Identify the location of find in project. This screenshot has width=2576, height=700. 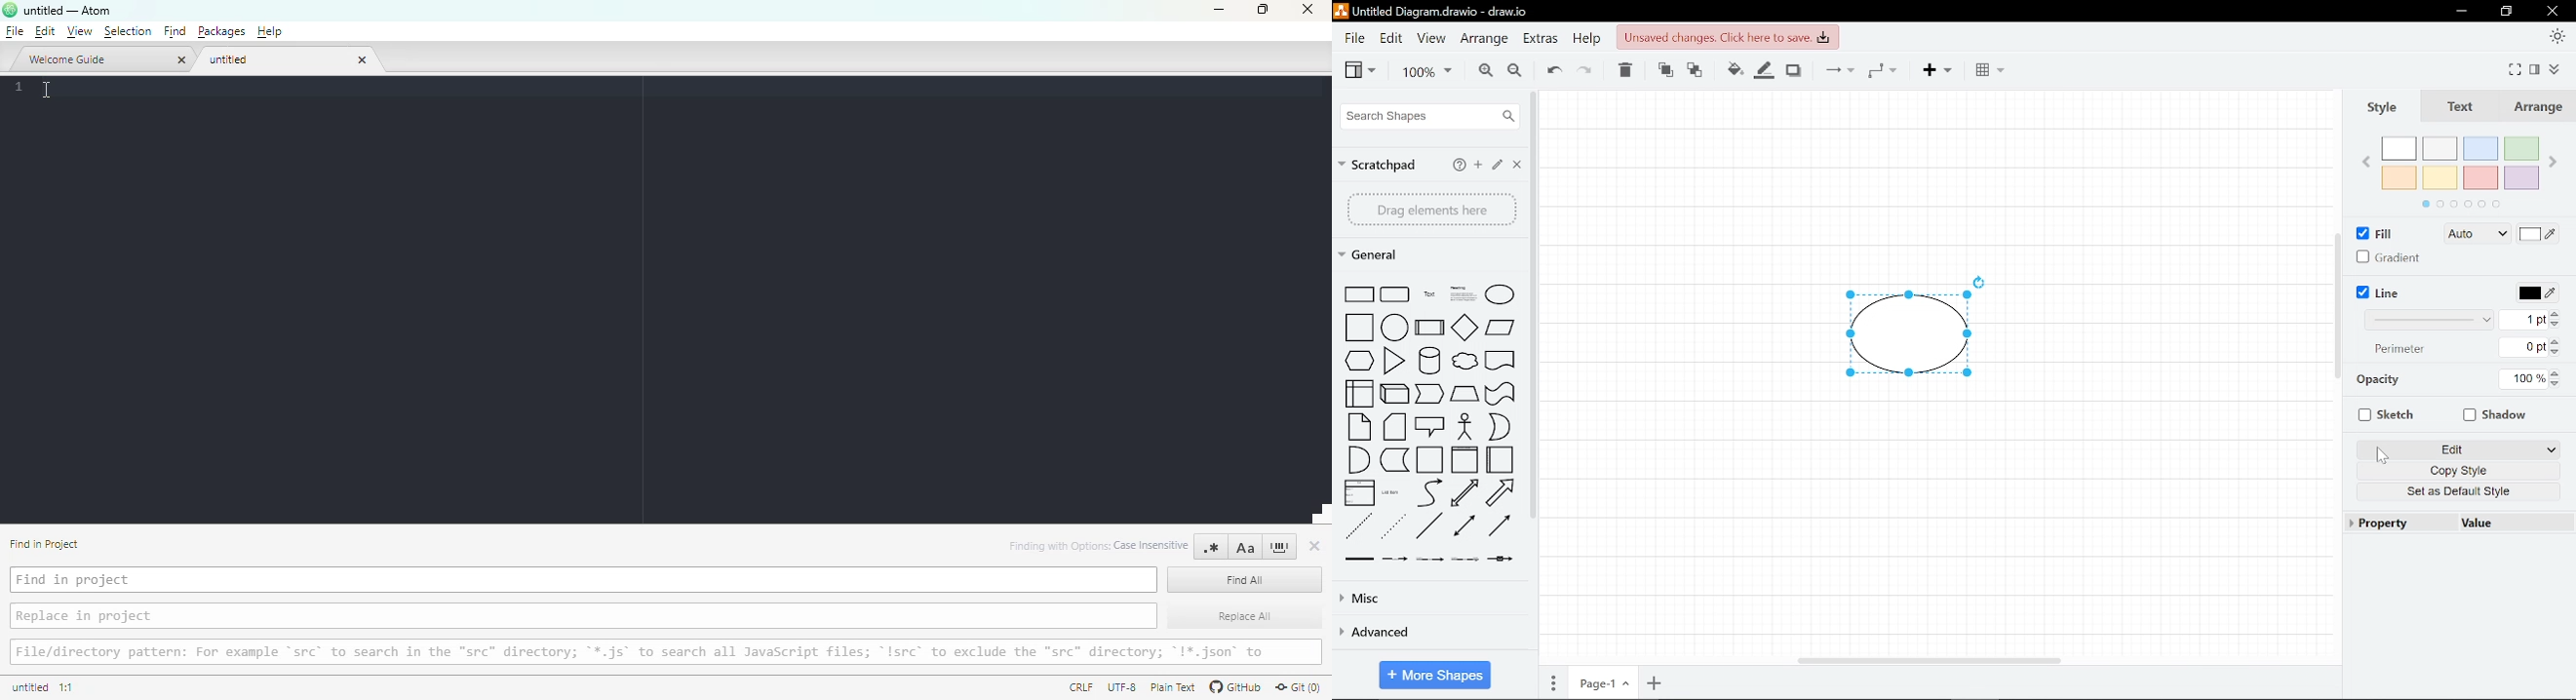
(583, 579).